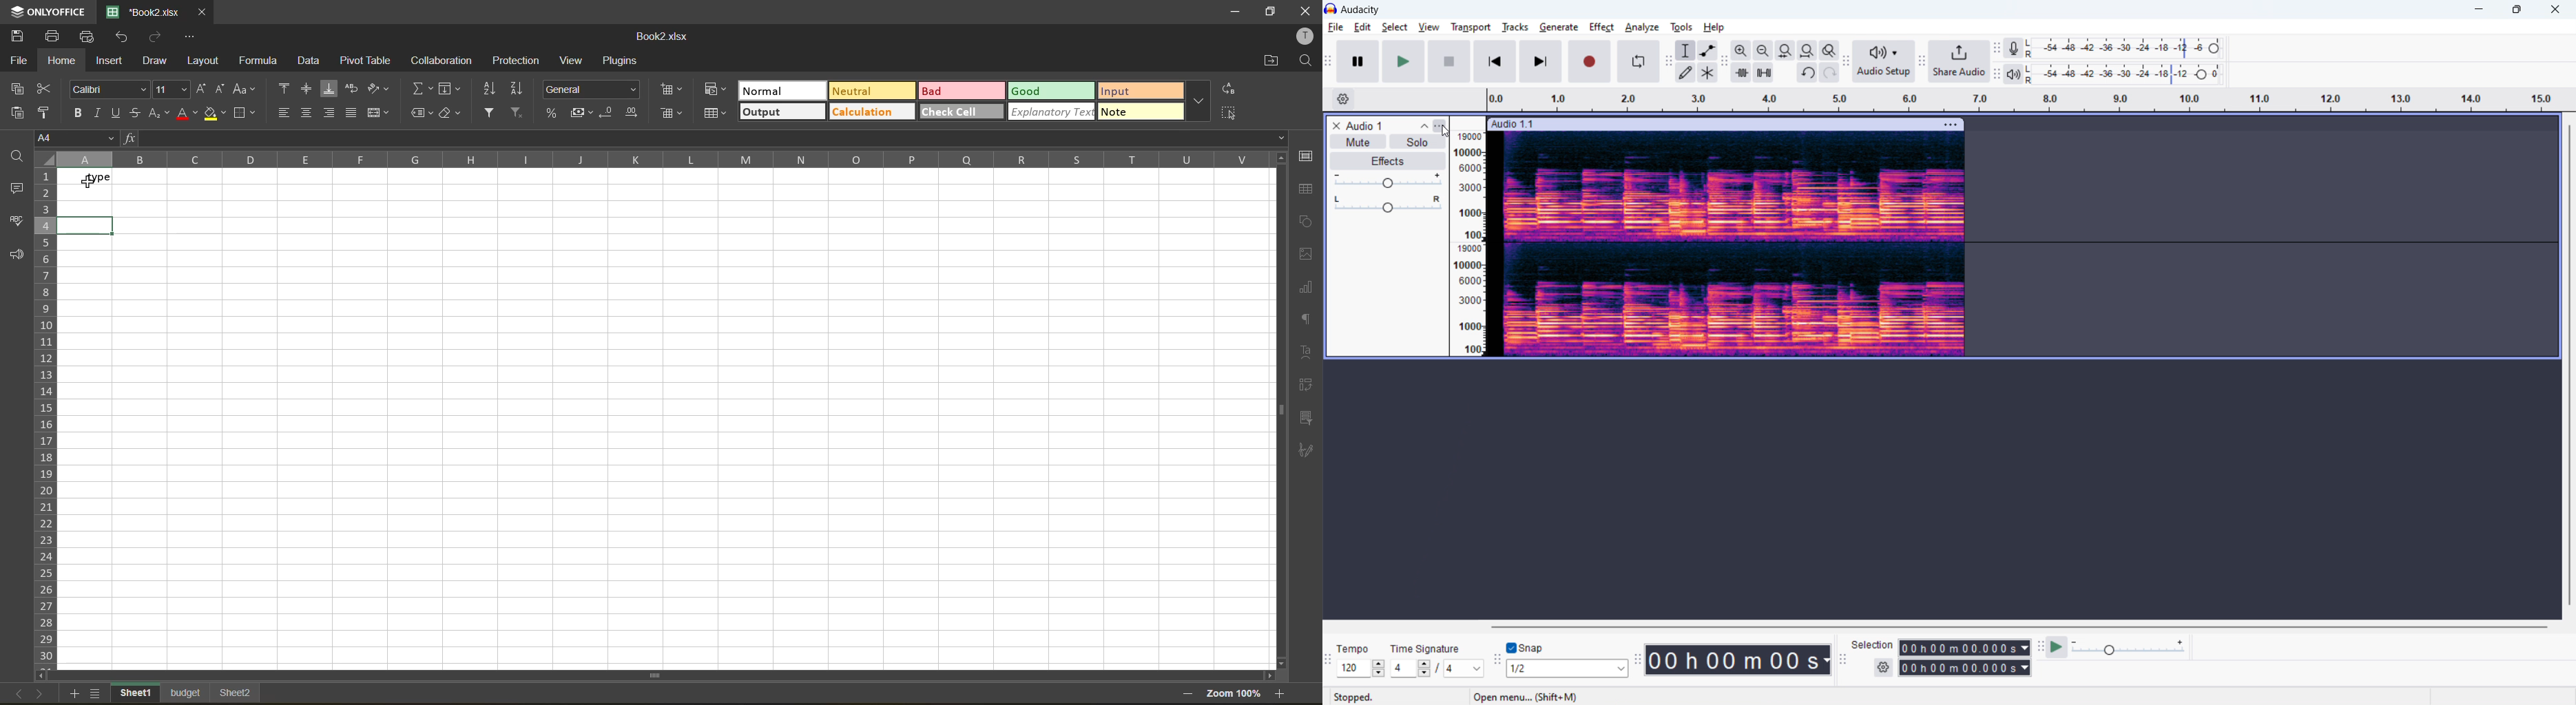 The height and width of the screenshot is (728, 2576). I want to click on paste, so click(19, 91).